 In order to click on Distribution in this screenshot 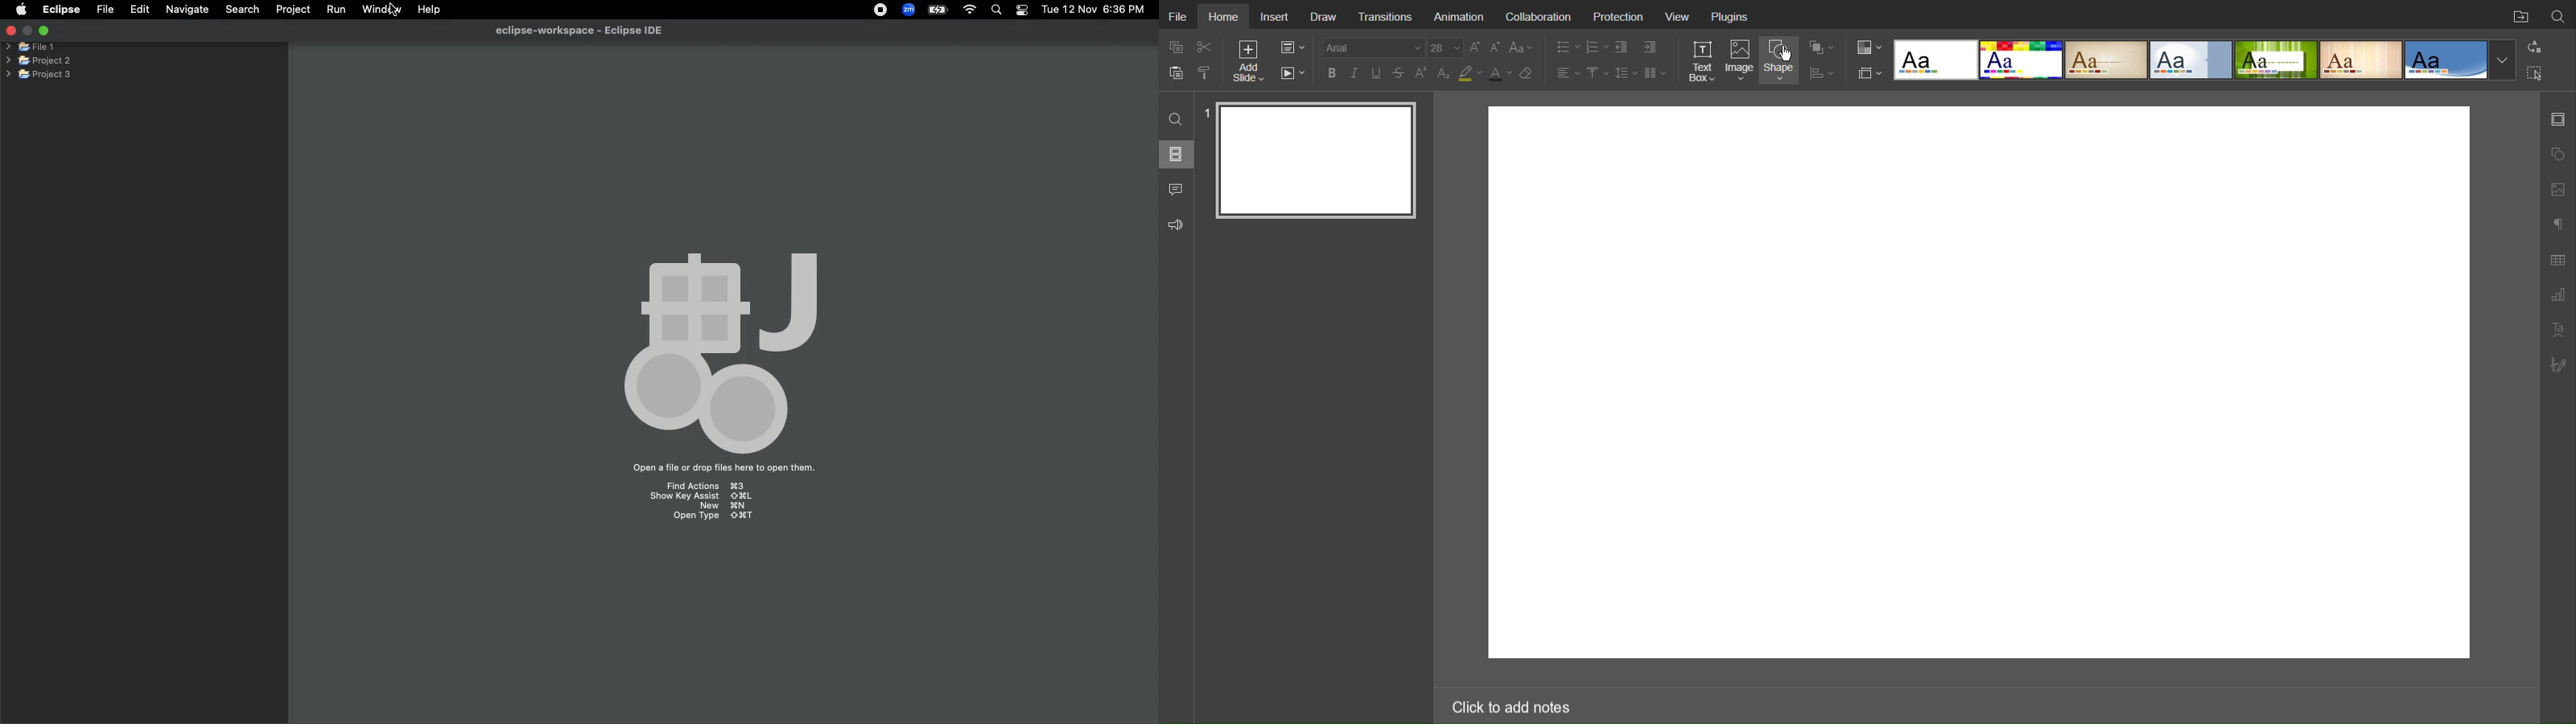, I will do `click(1822, 72)`.